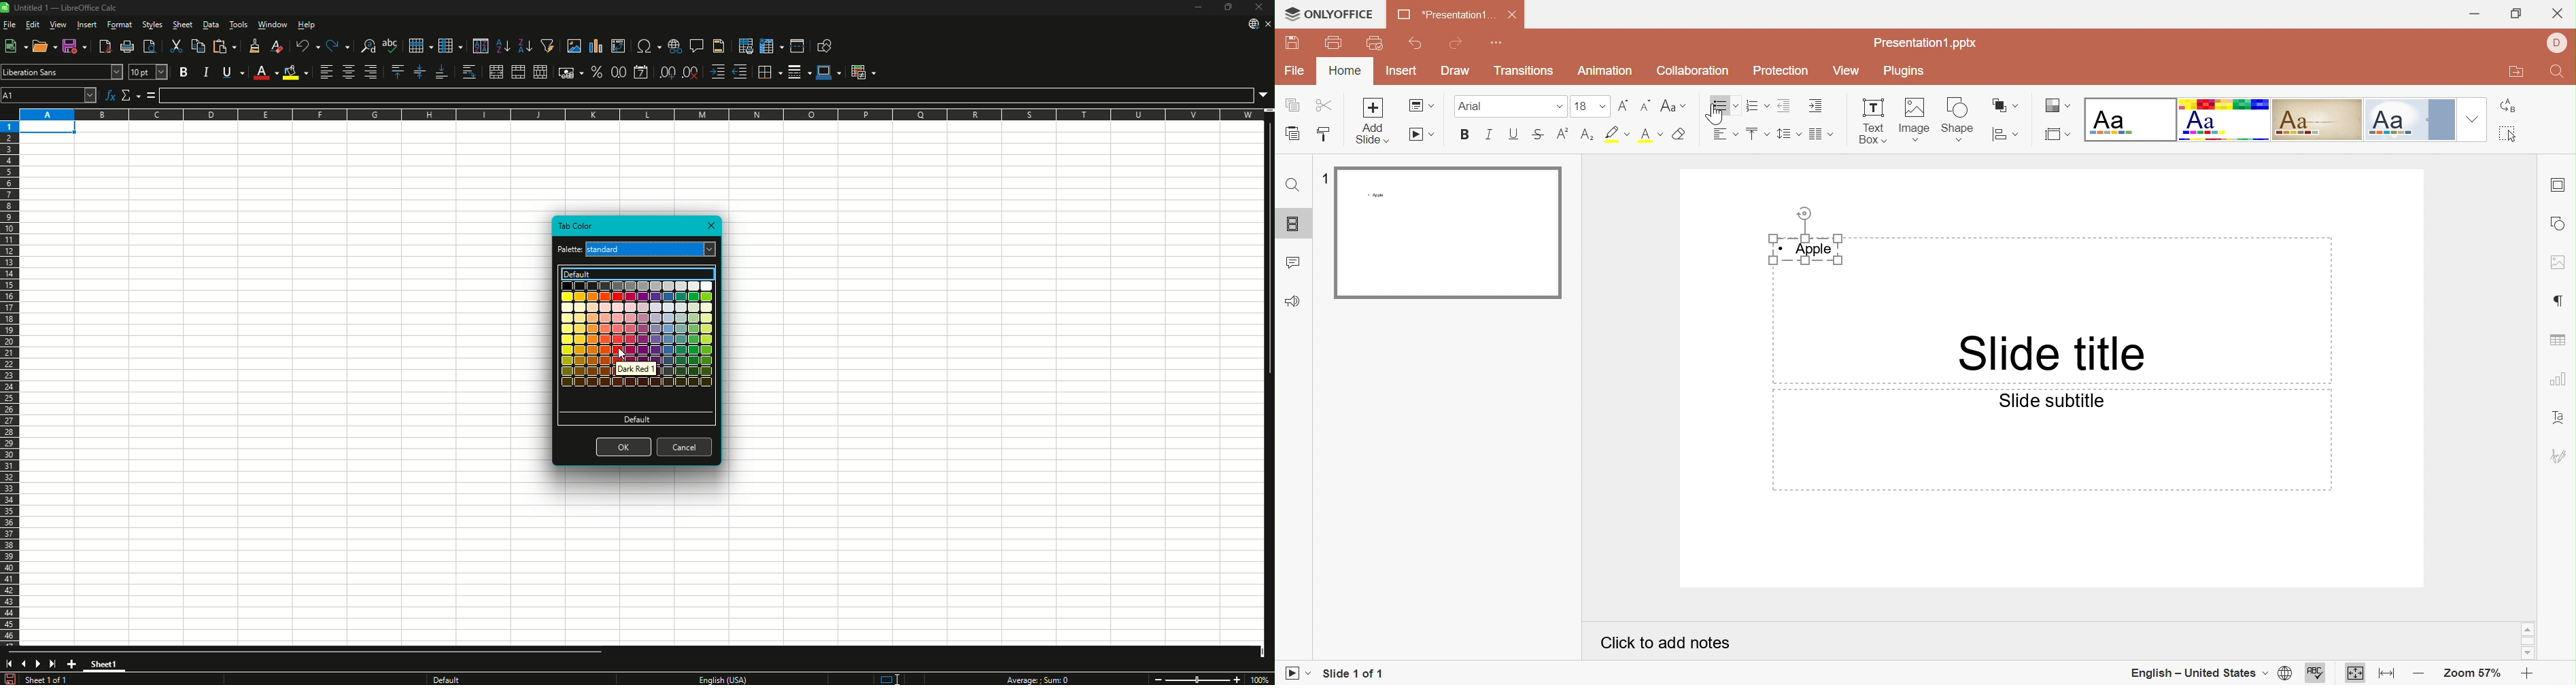 The width and height of the screenshot is (2576, 700). I want to click on Slides, so click(1294, 226).